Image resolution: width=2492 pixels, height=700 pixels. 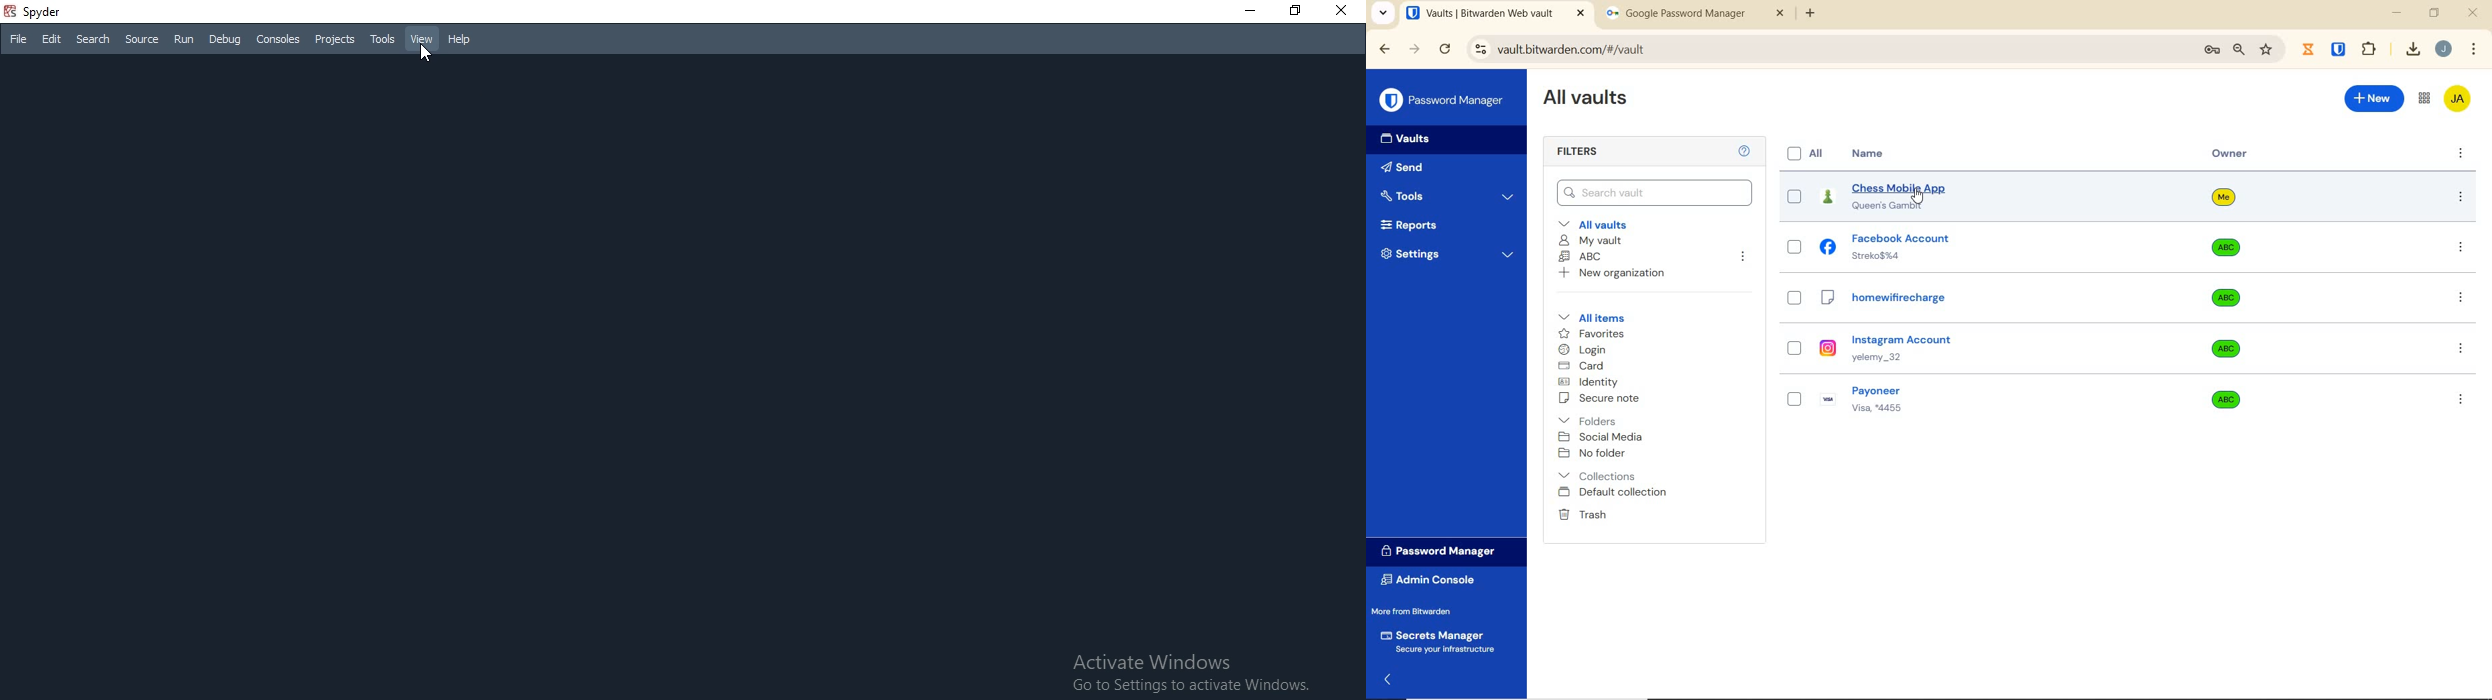 What do you see at coordinates (1590, 382) in the screenshot?
I see `identity` at bounding box center [1590, 382].